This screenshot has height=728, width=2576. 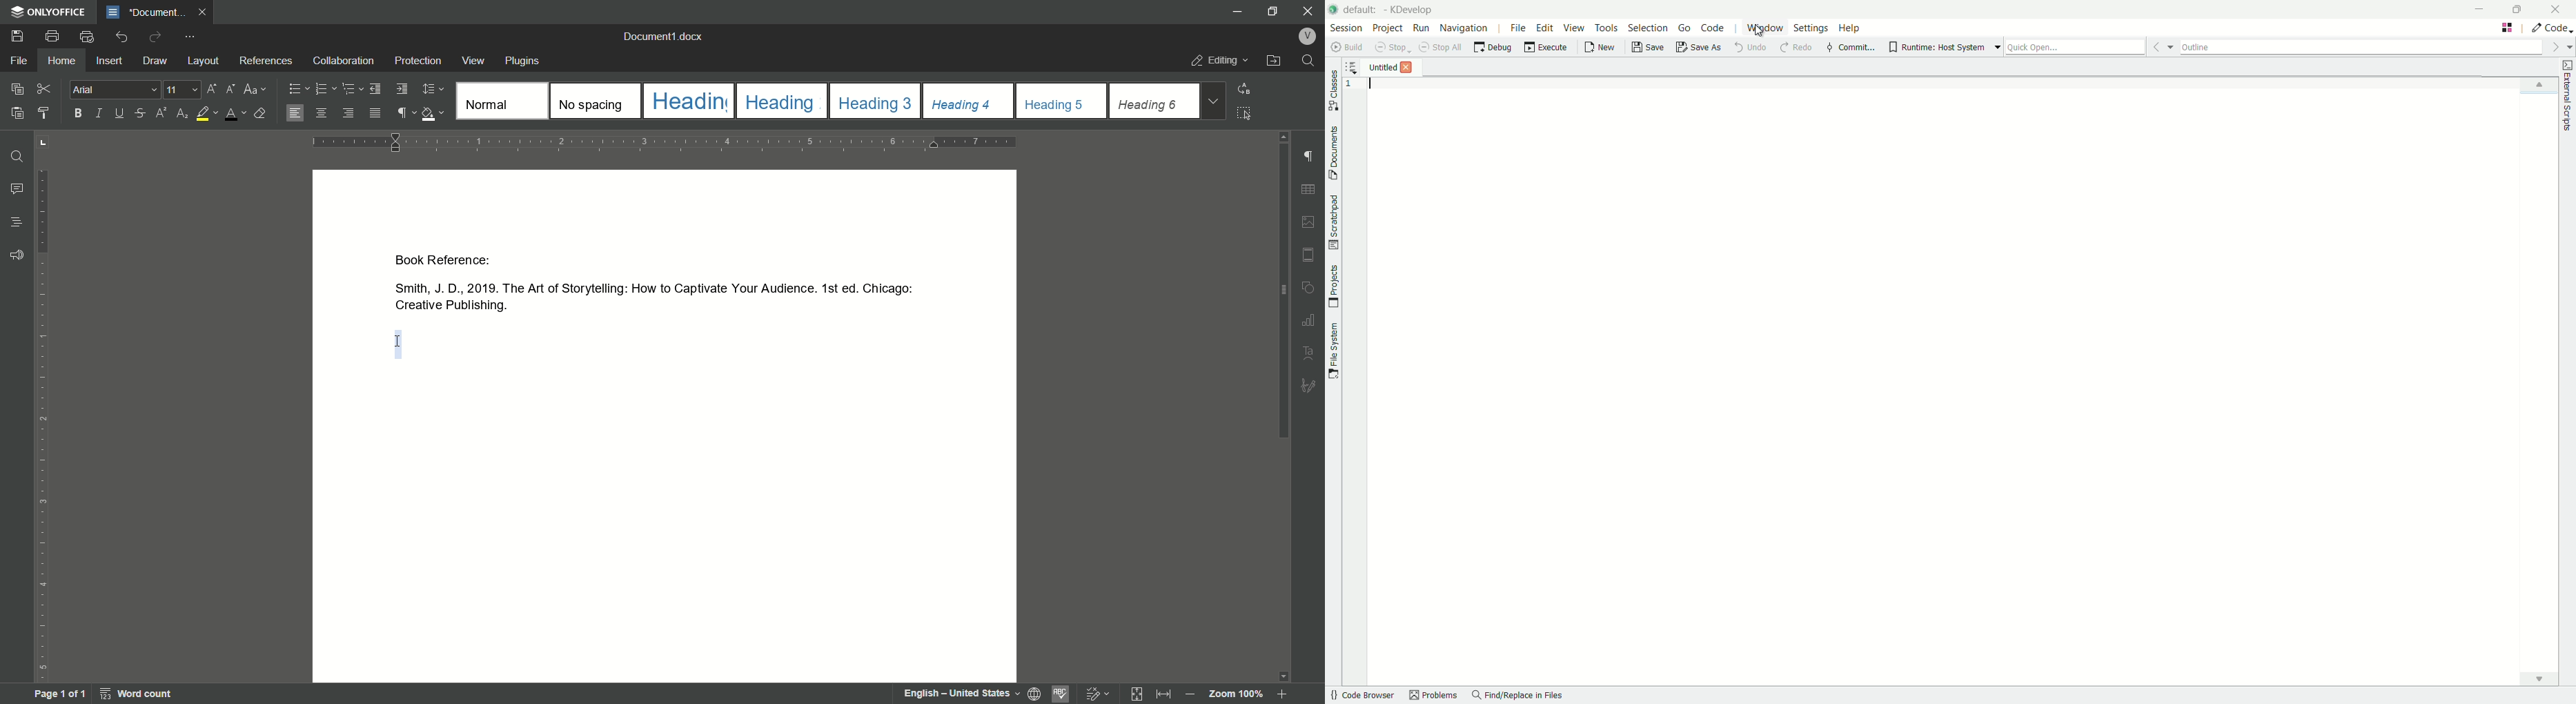 What do you see at coordinates (1212, 101) in the screenshot?
I see `Drop-down ` at bounding box center [1212, 101].